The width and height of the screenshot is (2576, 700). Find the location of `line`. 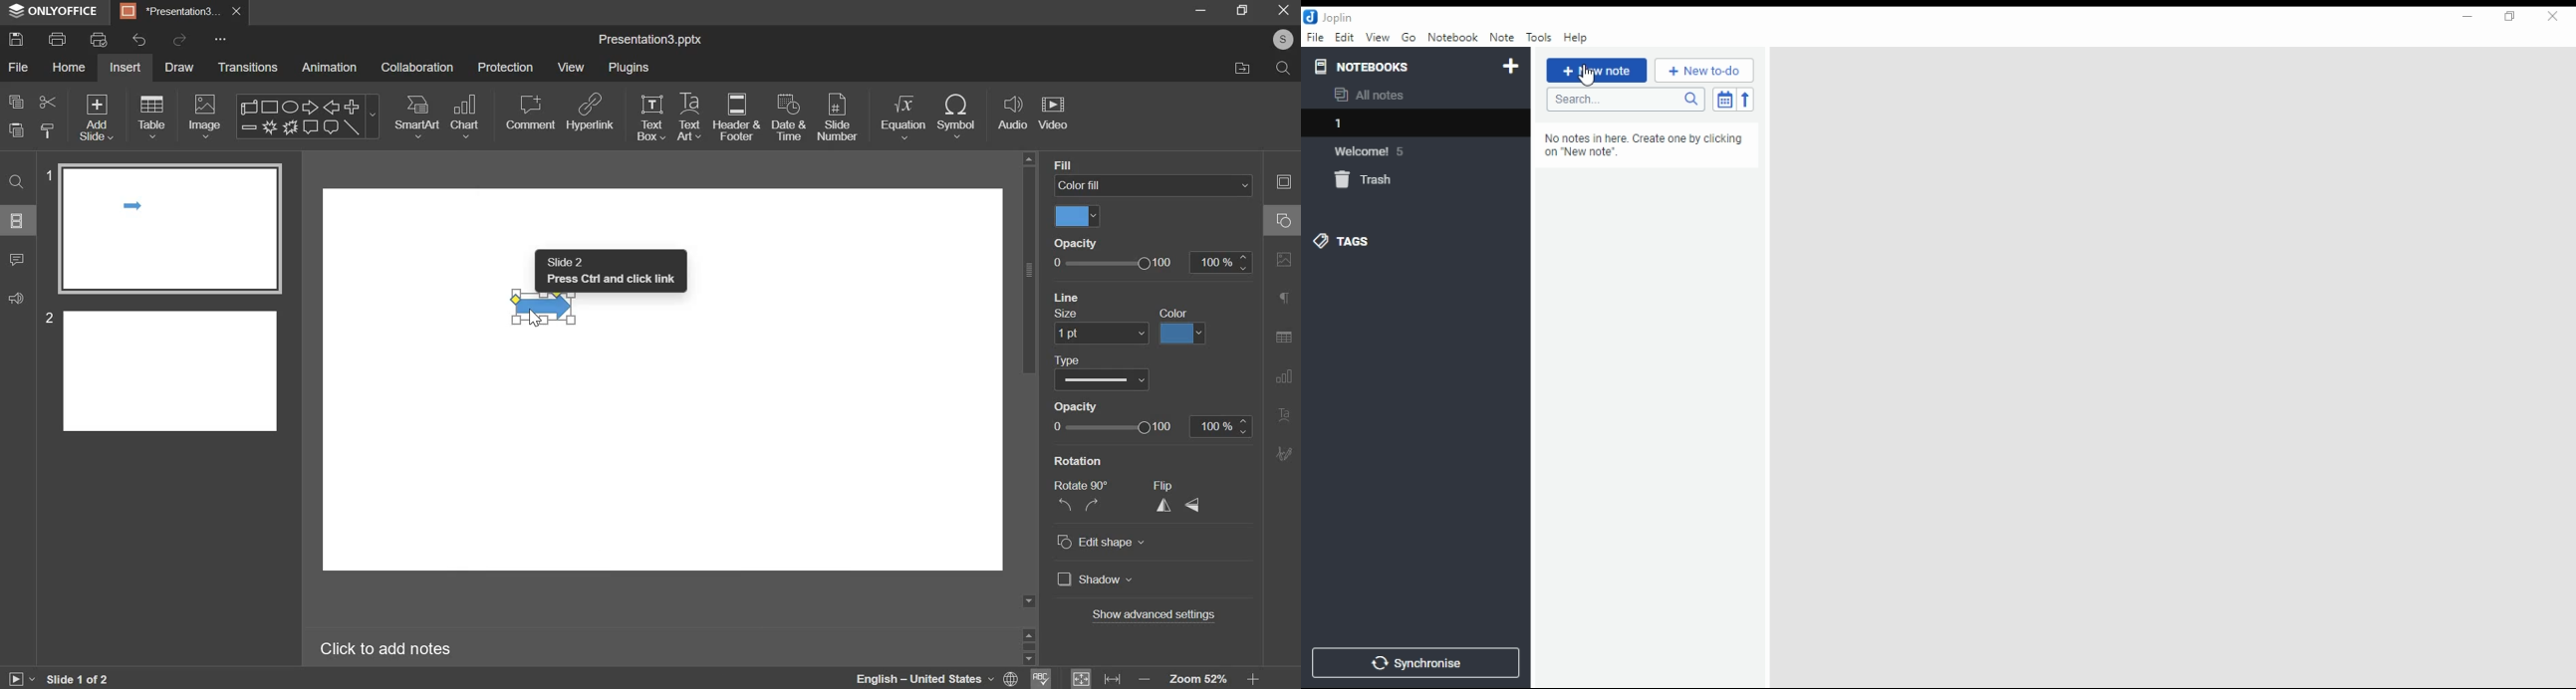

line is located at coordinates (1067, 296).